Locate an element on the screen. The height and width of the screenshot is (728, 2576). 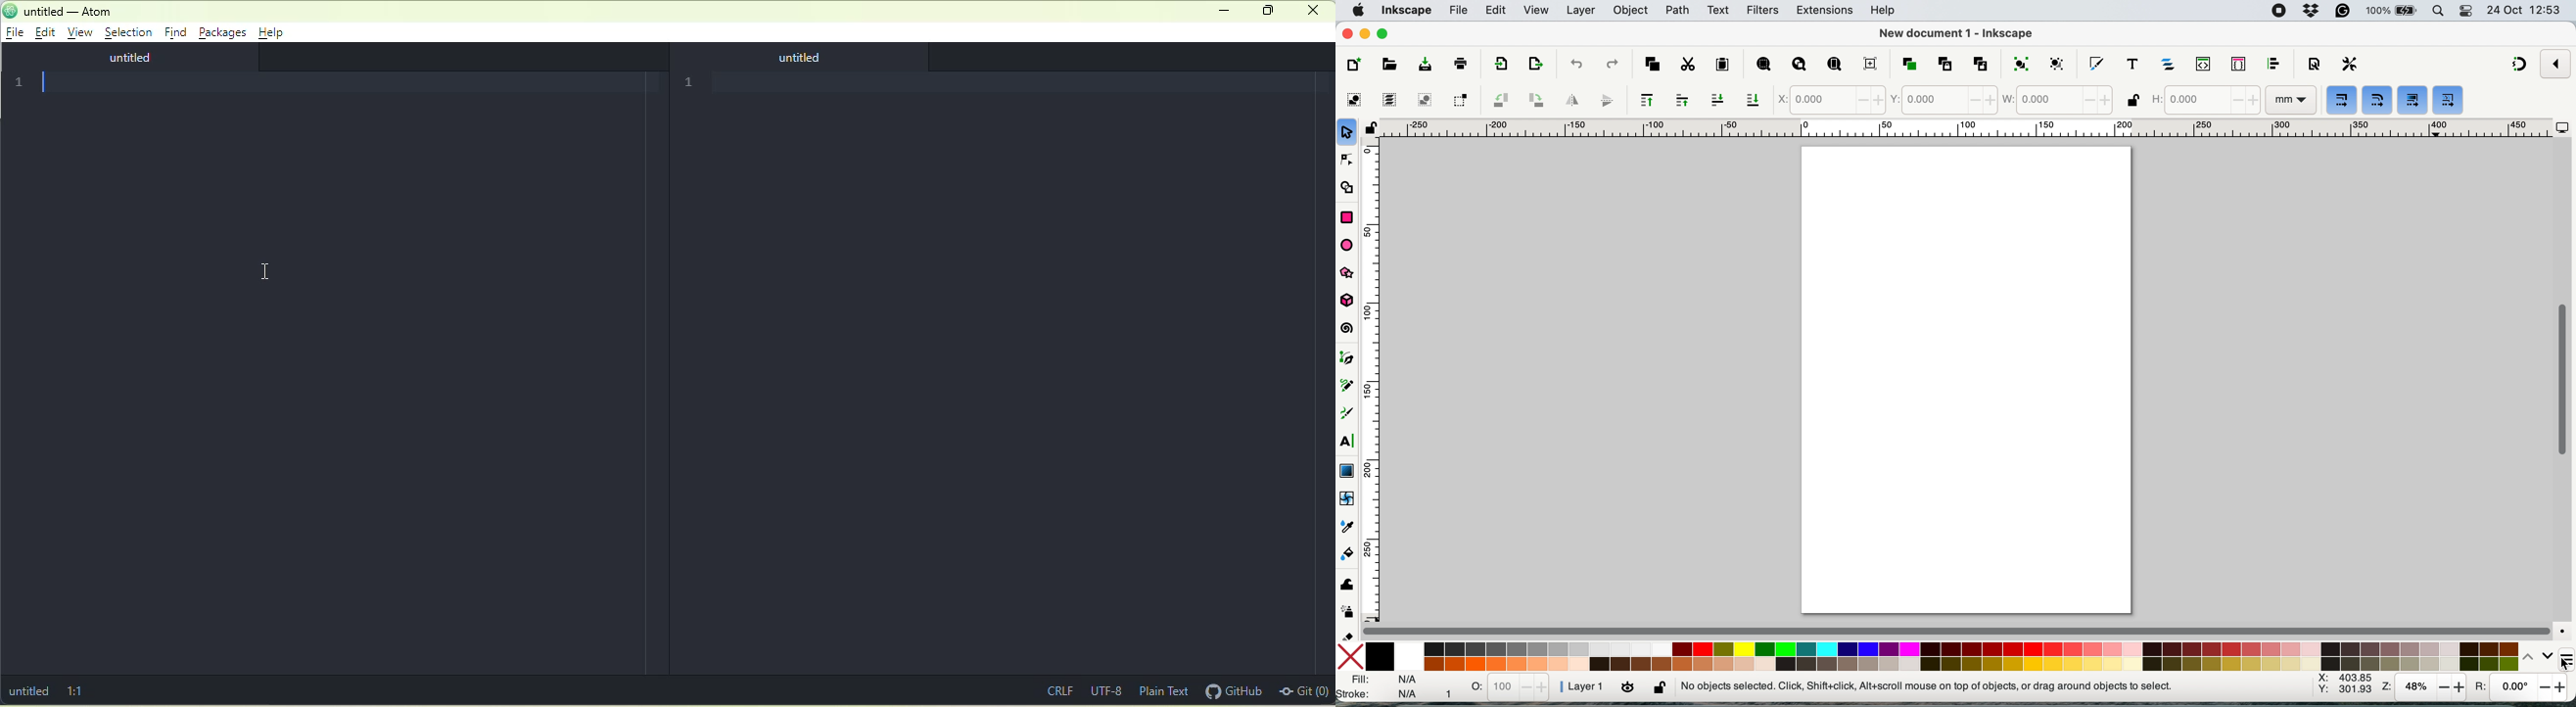
title is located at coordinates (60, 12).